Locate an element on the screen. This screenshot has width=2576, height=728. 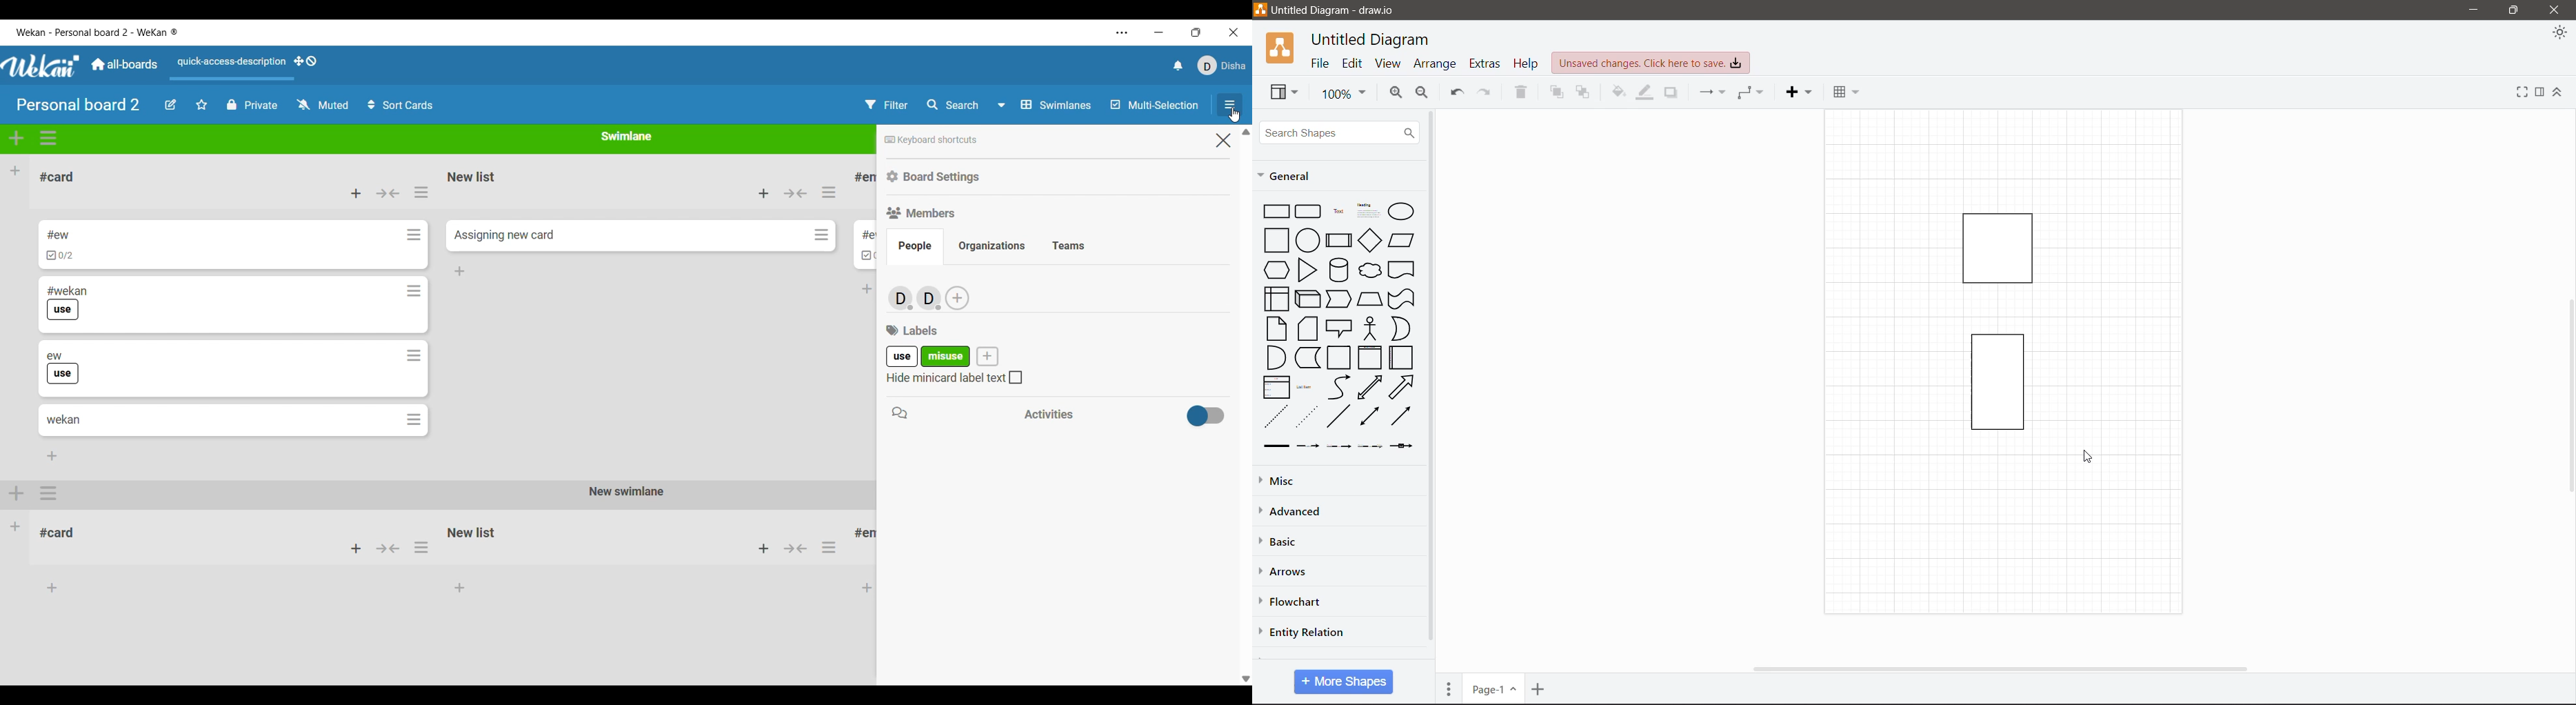
Card title is located at coordinates (63, 420).